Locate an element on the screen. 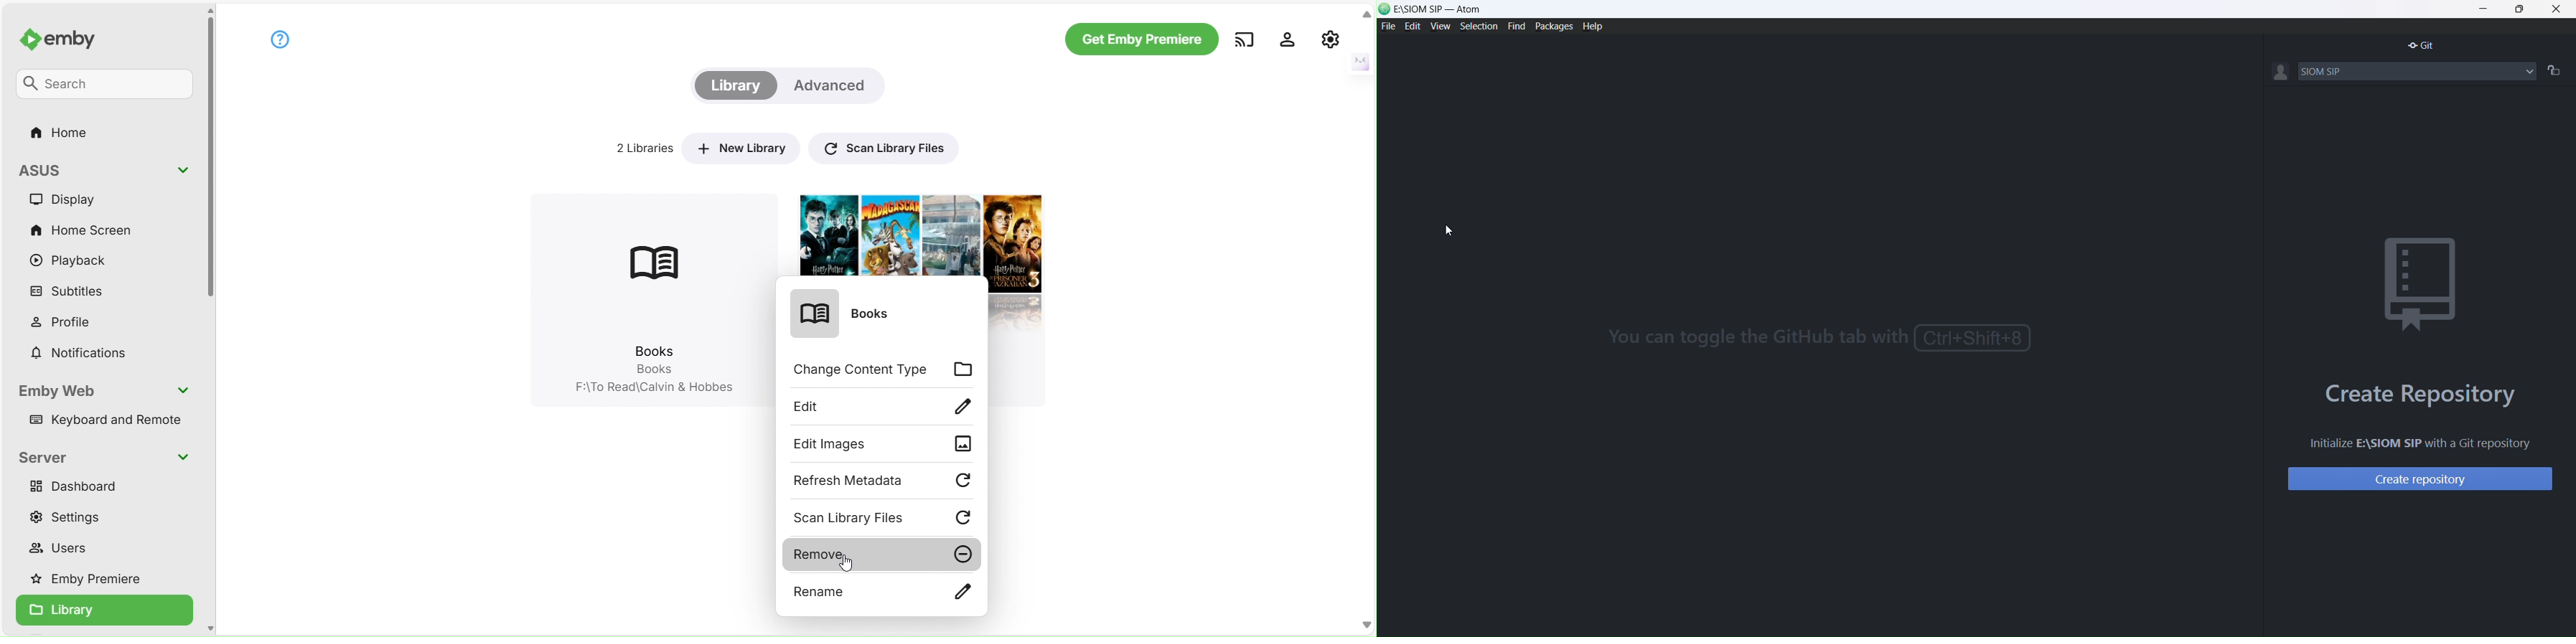  Home is located at coordinates (62, 133).